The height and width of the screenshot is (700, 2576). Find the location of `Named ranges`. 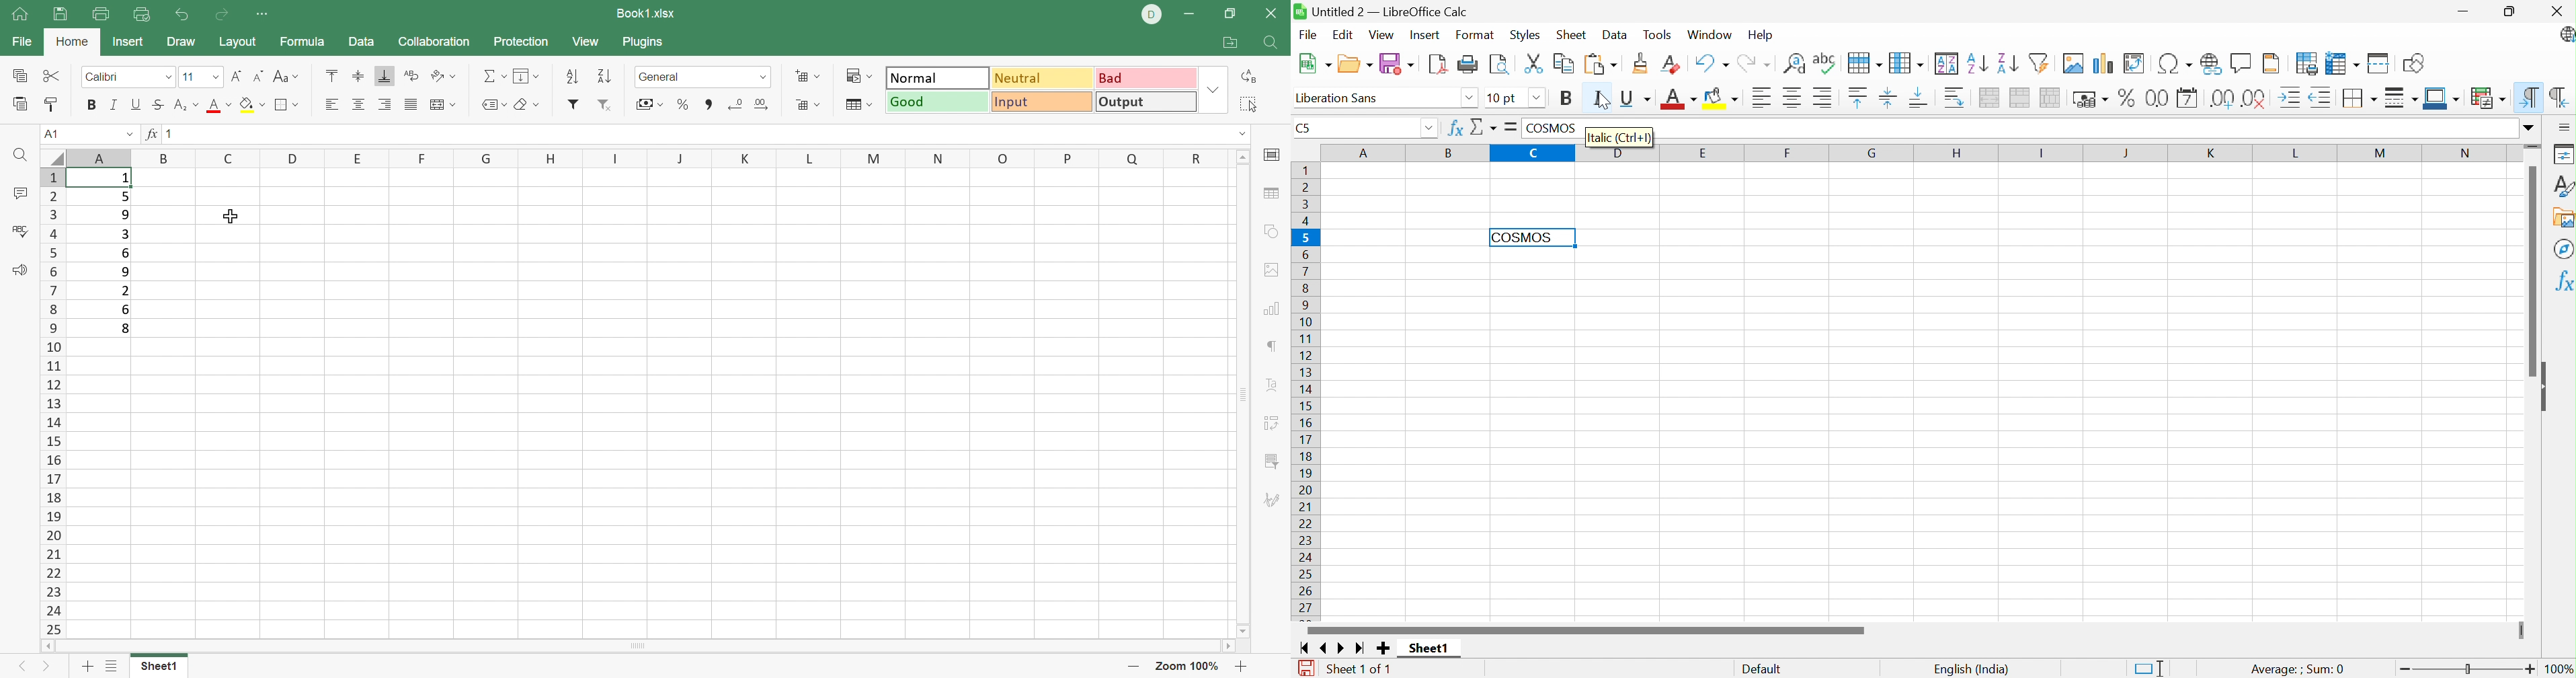

Named ranges is located at coordinates (493, 103).